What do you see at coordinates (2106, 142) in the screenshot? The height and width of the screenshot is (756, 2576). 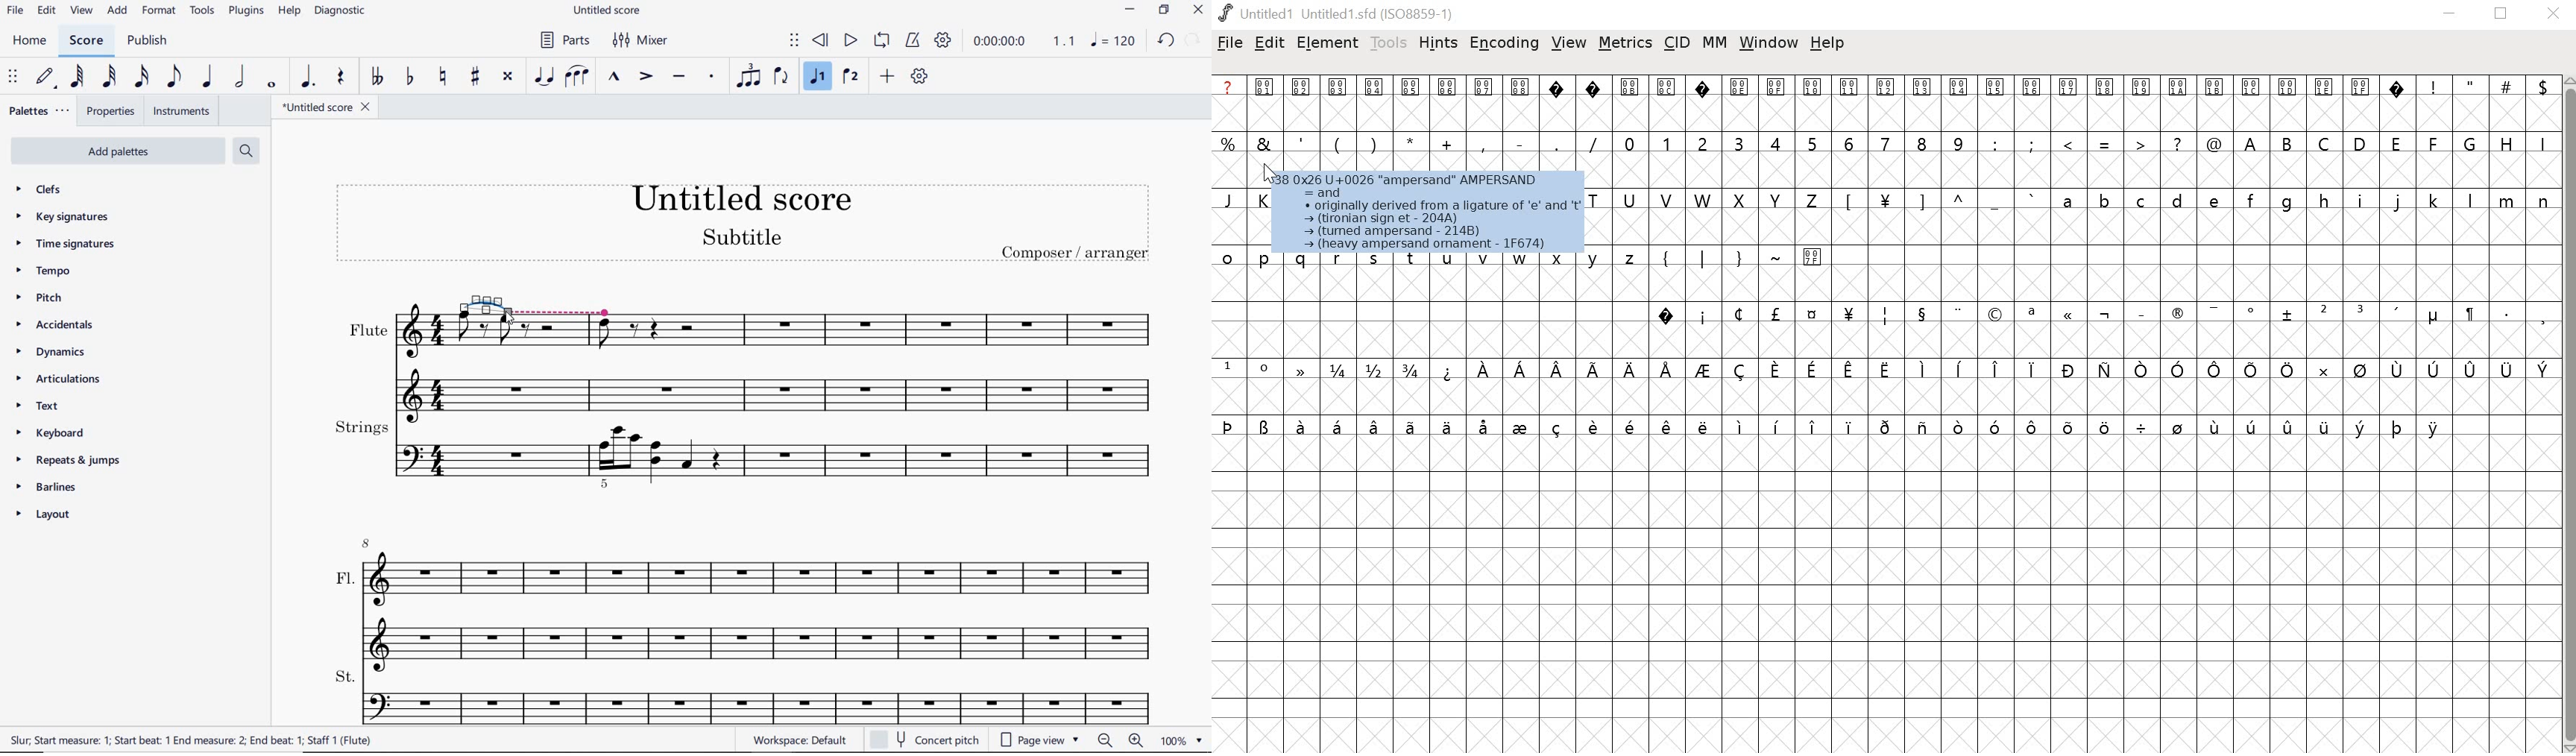 I see `=` at bounding box center [2106, 142].